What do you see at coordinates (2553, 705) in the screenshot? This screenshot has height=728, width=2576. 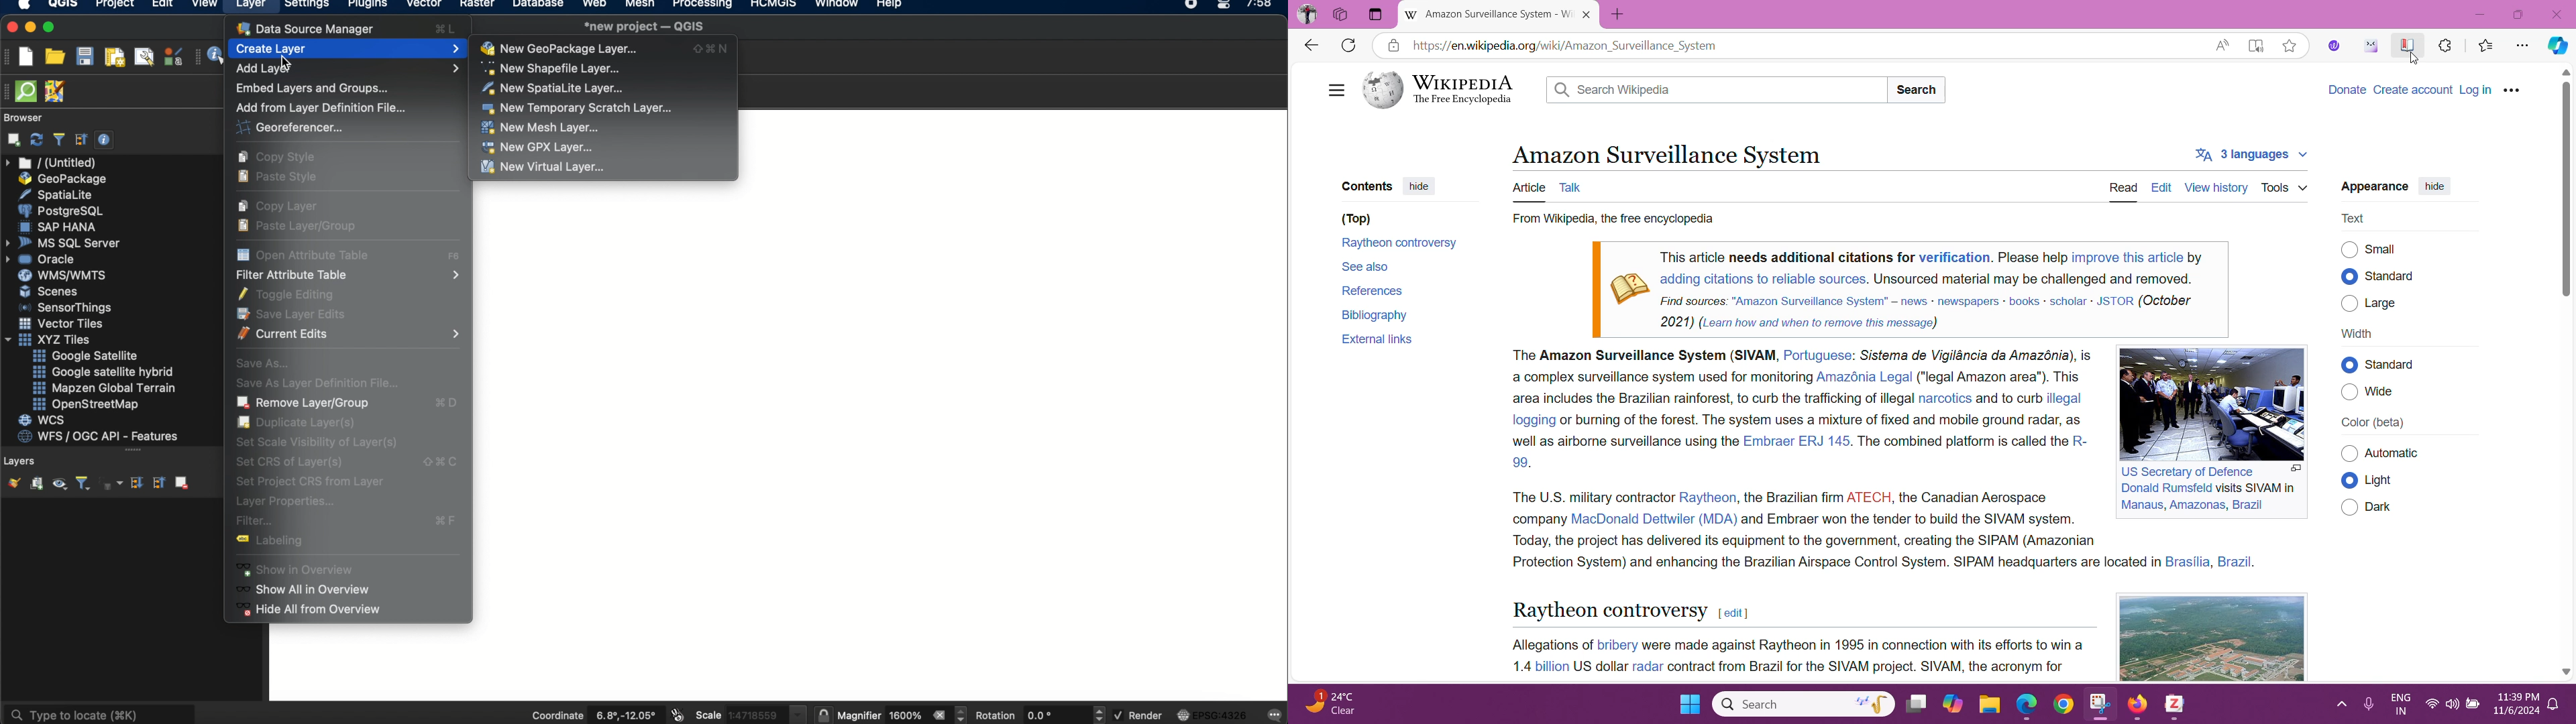 I see `notifications` at bounding box center [2553, 705].